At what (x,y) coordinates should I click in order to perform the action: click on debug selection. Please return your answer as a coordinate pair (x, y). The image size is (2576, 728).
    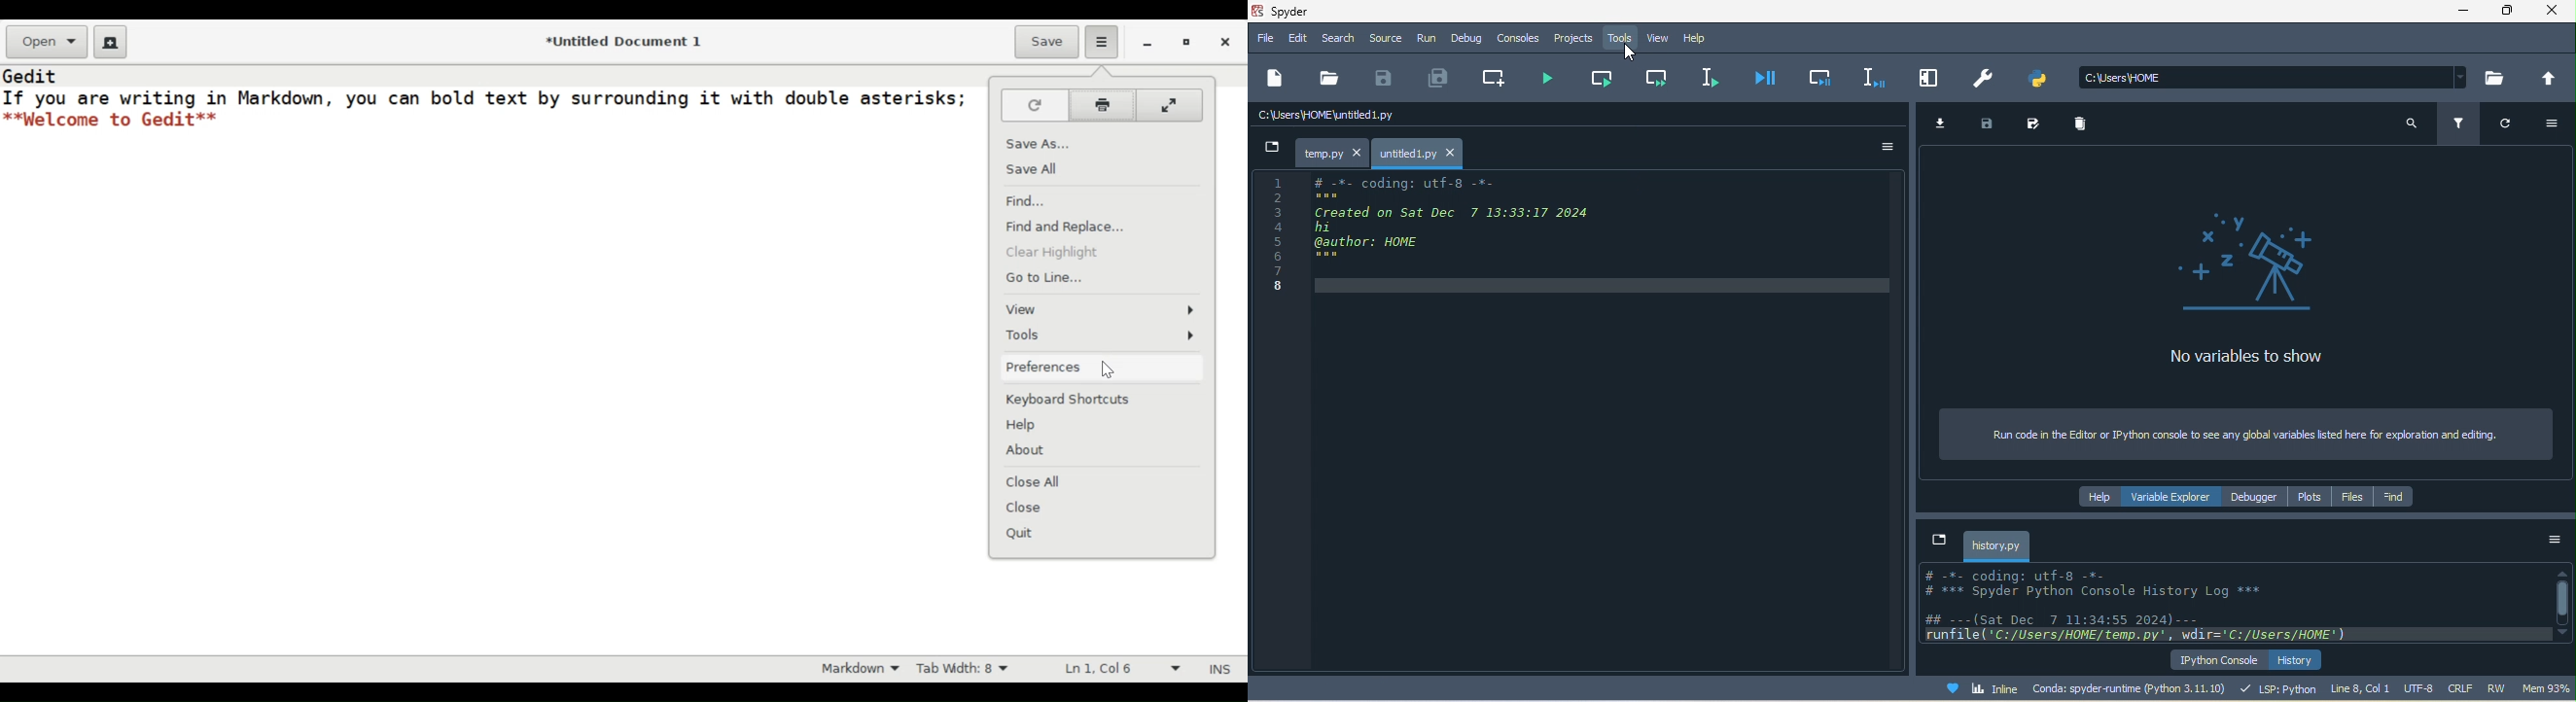
    Looking at the image, I should click on (1874, 76).